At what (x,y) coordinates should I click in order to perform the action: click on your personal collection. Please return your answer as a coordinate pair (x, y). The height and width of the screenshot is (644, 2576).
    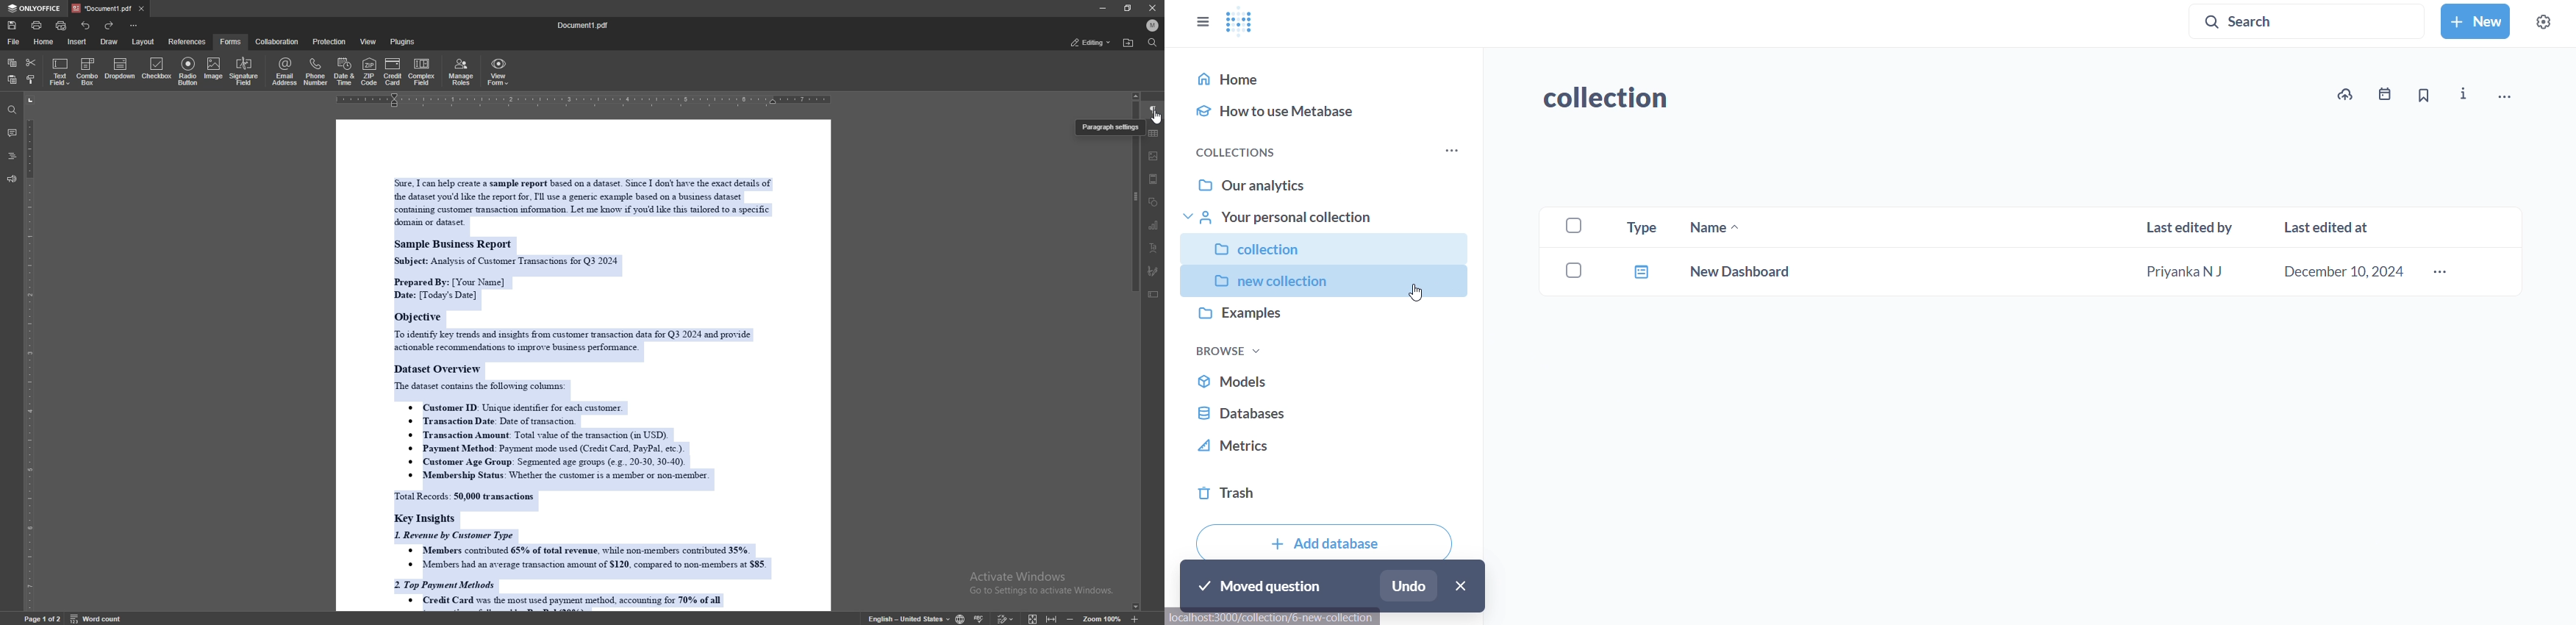
    Looking at the image, I should click on (1326, 217).